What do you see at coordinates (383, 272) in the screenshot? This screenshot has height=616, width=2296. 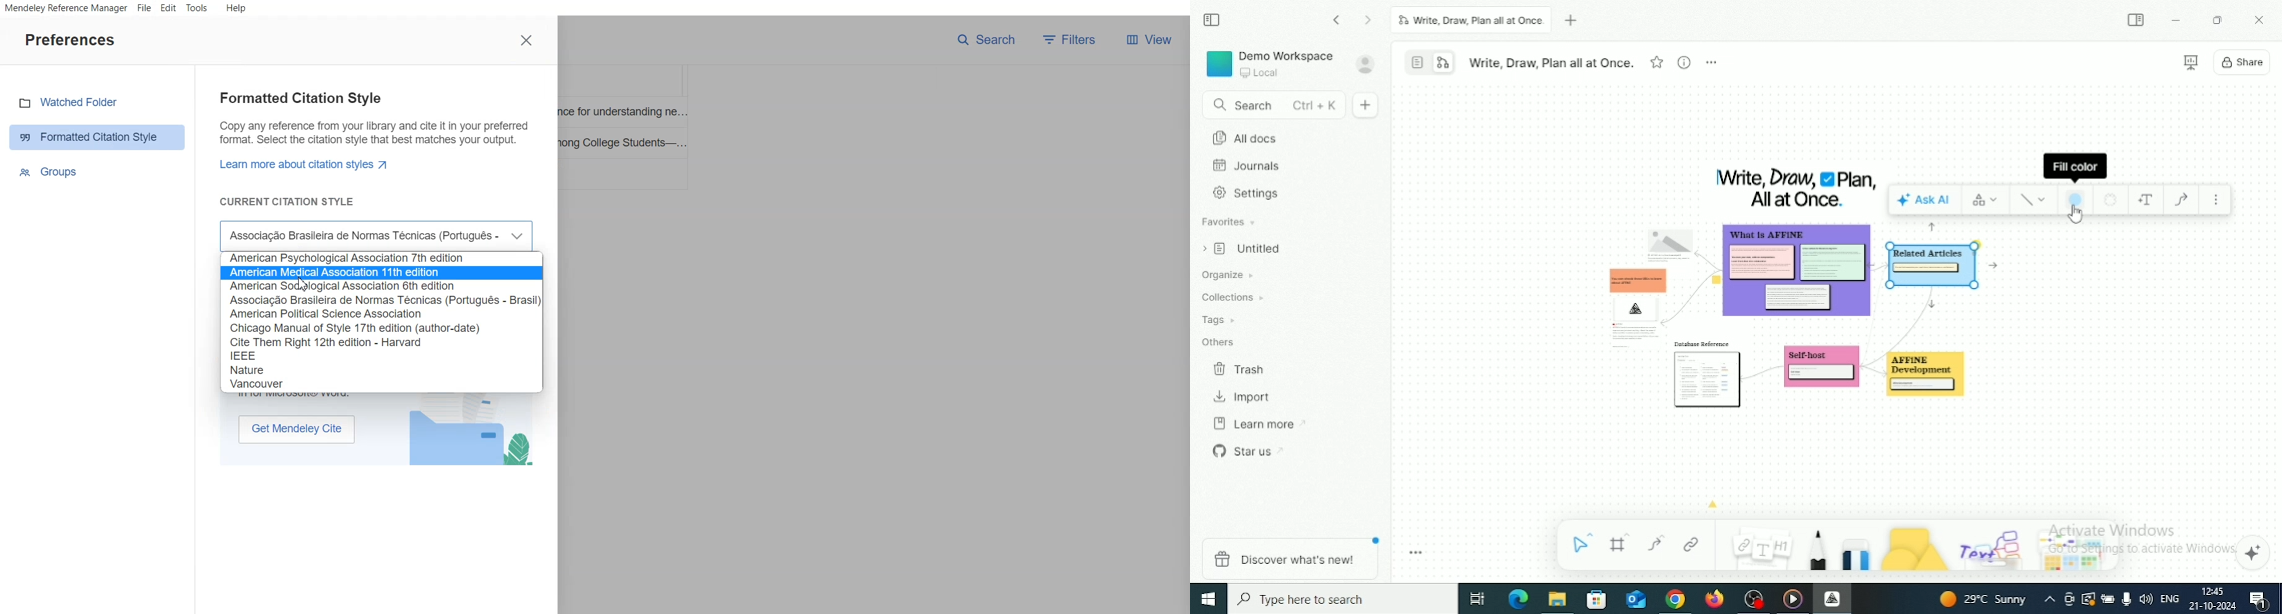 I see `Citation` at bounding box center [383, 272].